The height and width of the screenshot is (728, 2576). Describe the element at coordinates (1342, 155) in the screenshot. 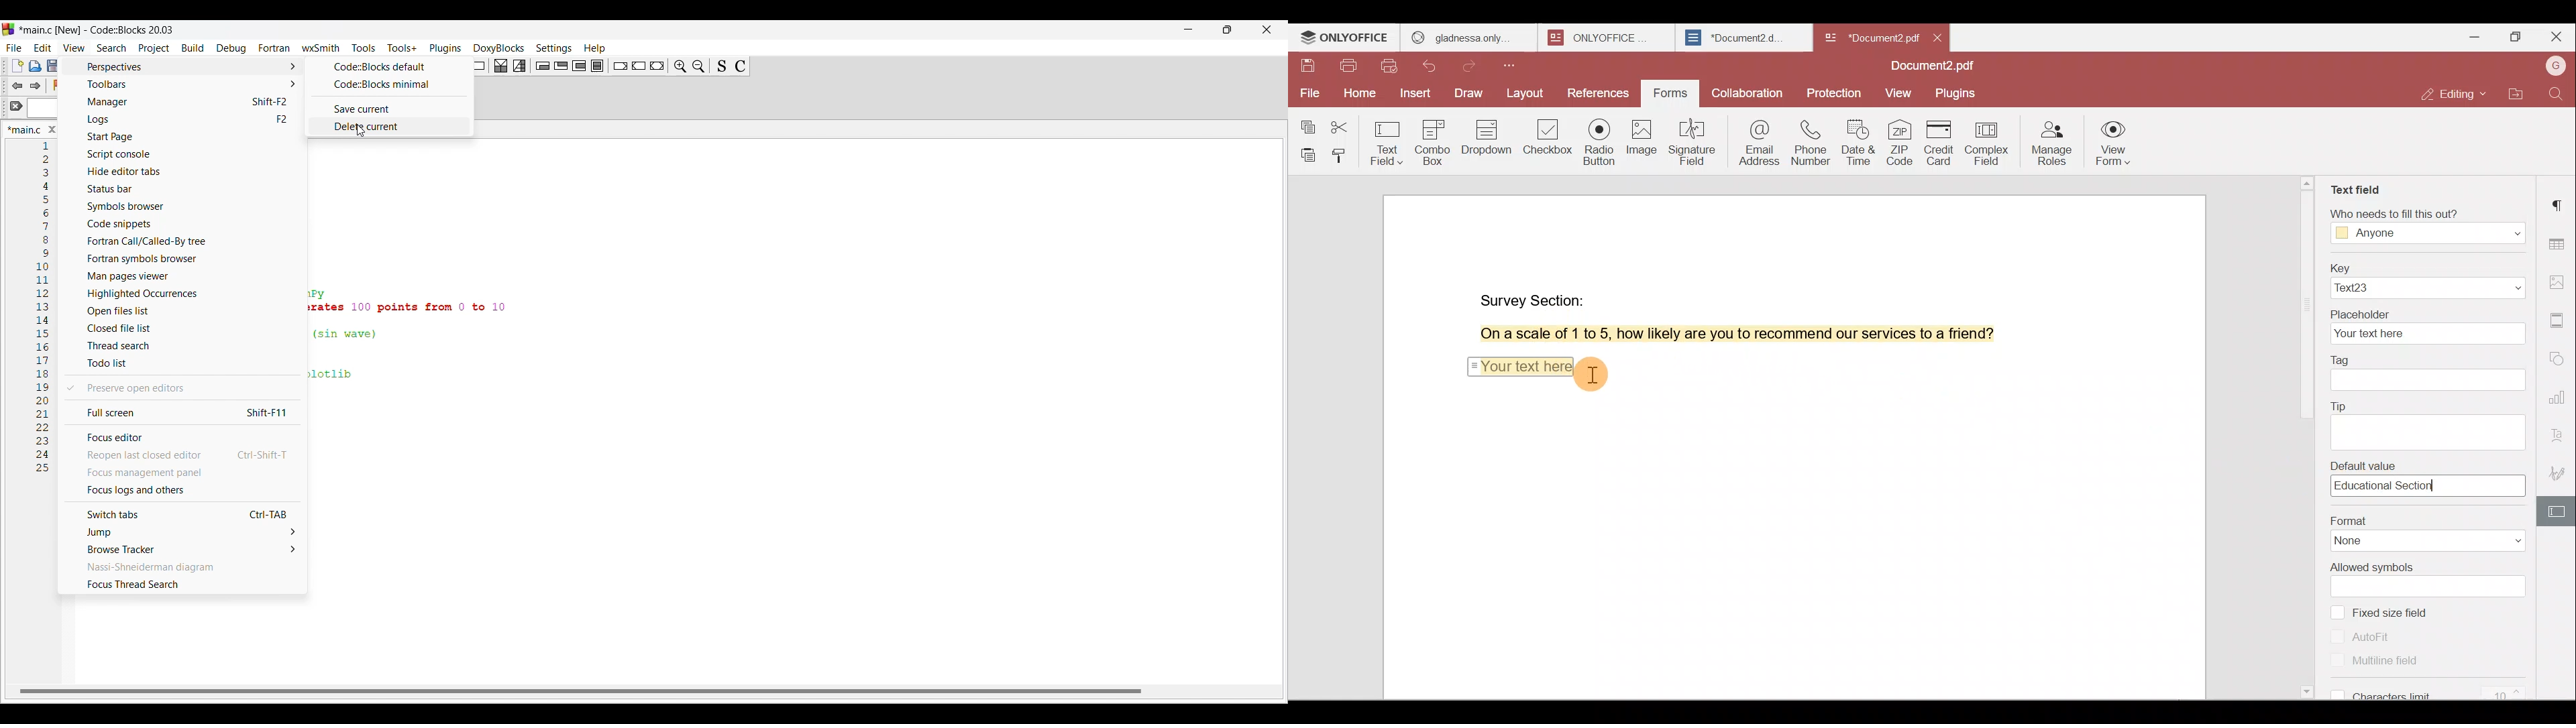

I see `Copy style` at that location.